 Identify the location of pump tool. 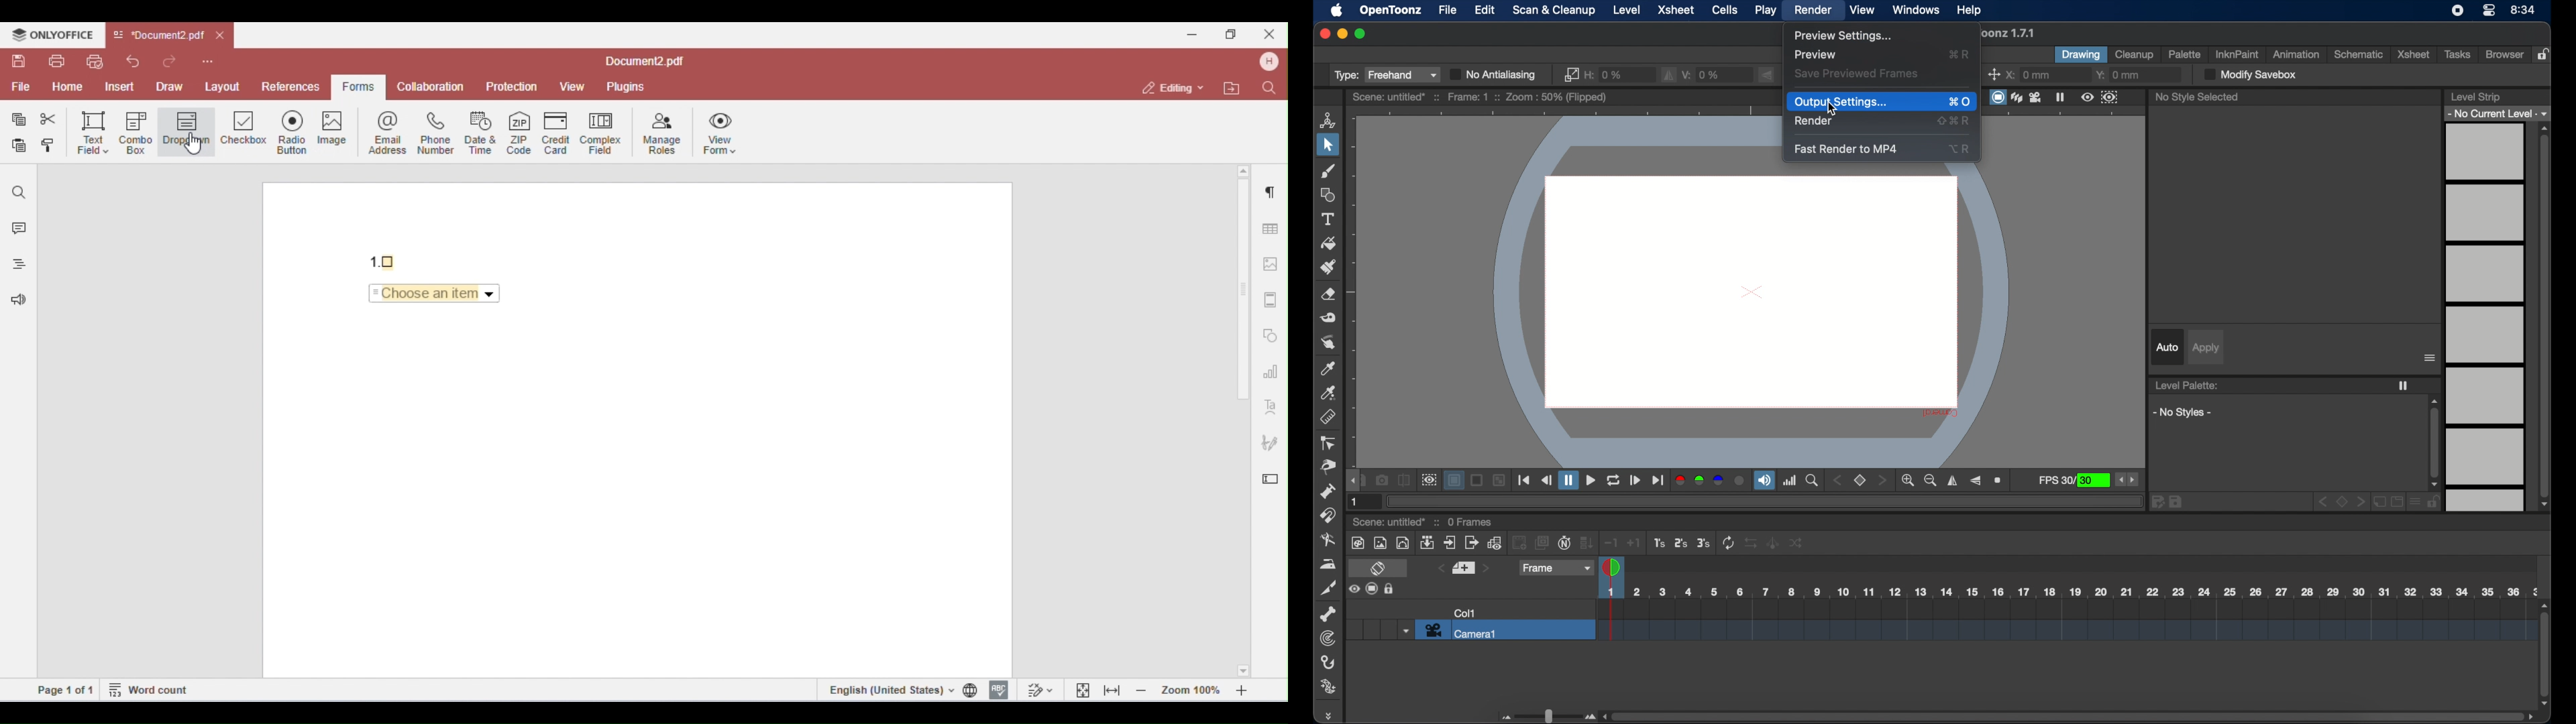
(1326, 491).